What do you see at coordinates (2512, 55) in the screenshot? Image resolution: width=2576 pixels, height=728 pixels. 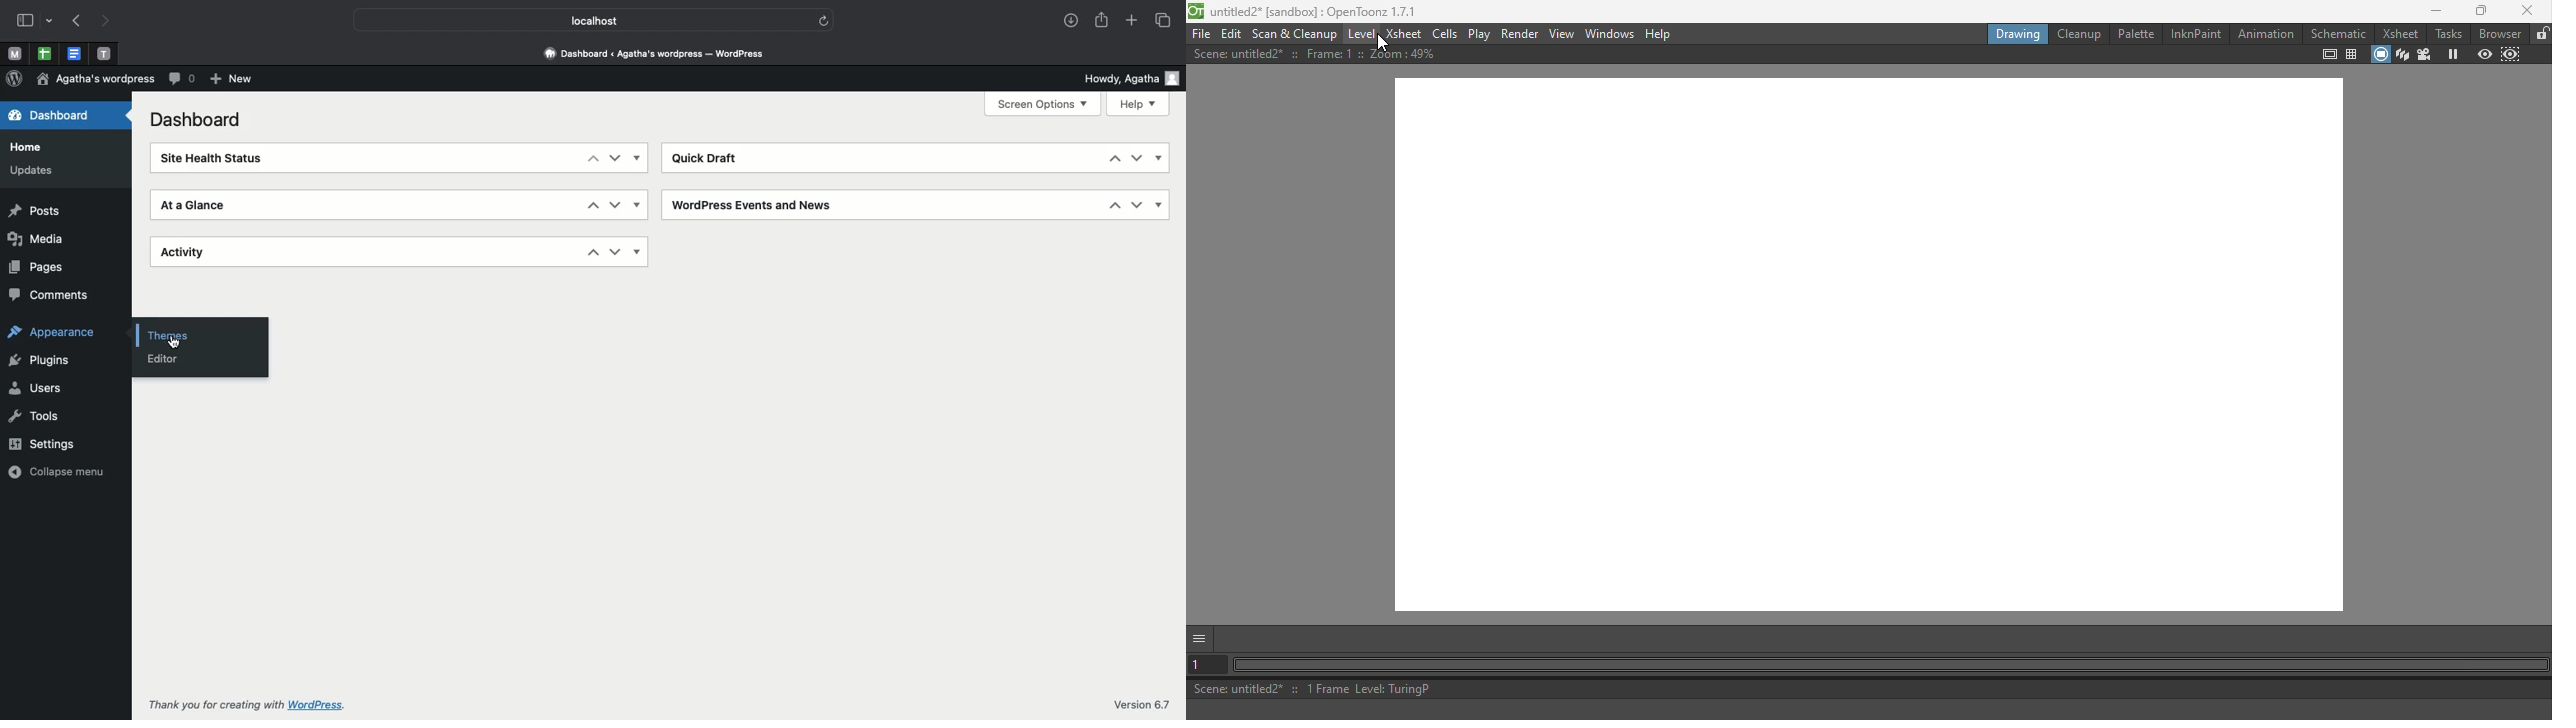 I see `Sub-camera preview` at bounding box center [2512, 55].